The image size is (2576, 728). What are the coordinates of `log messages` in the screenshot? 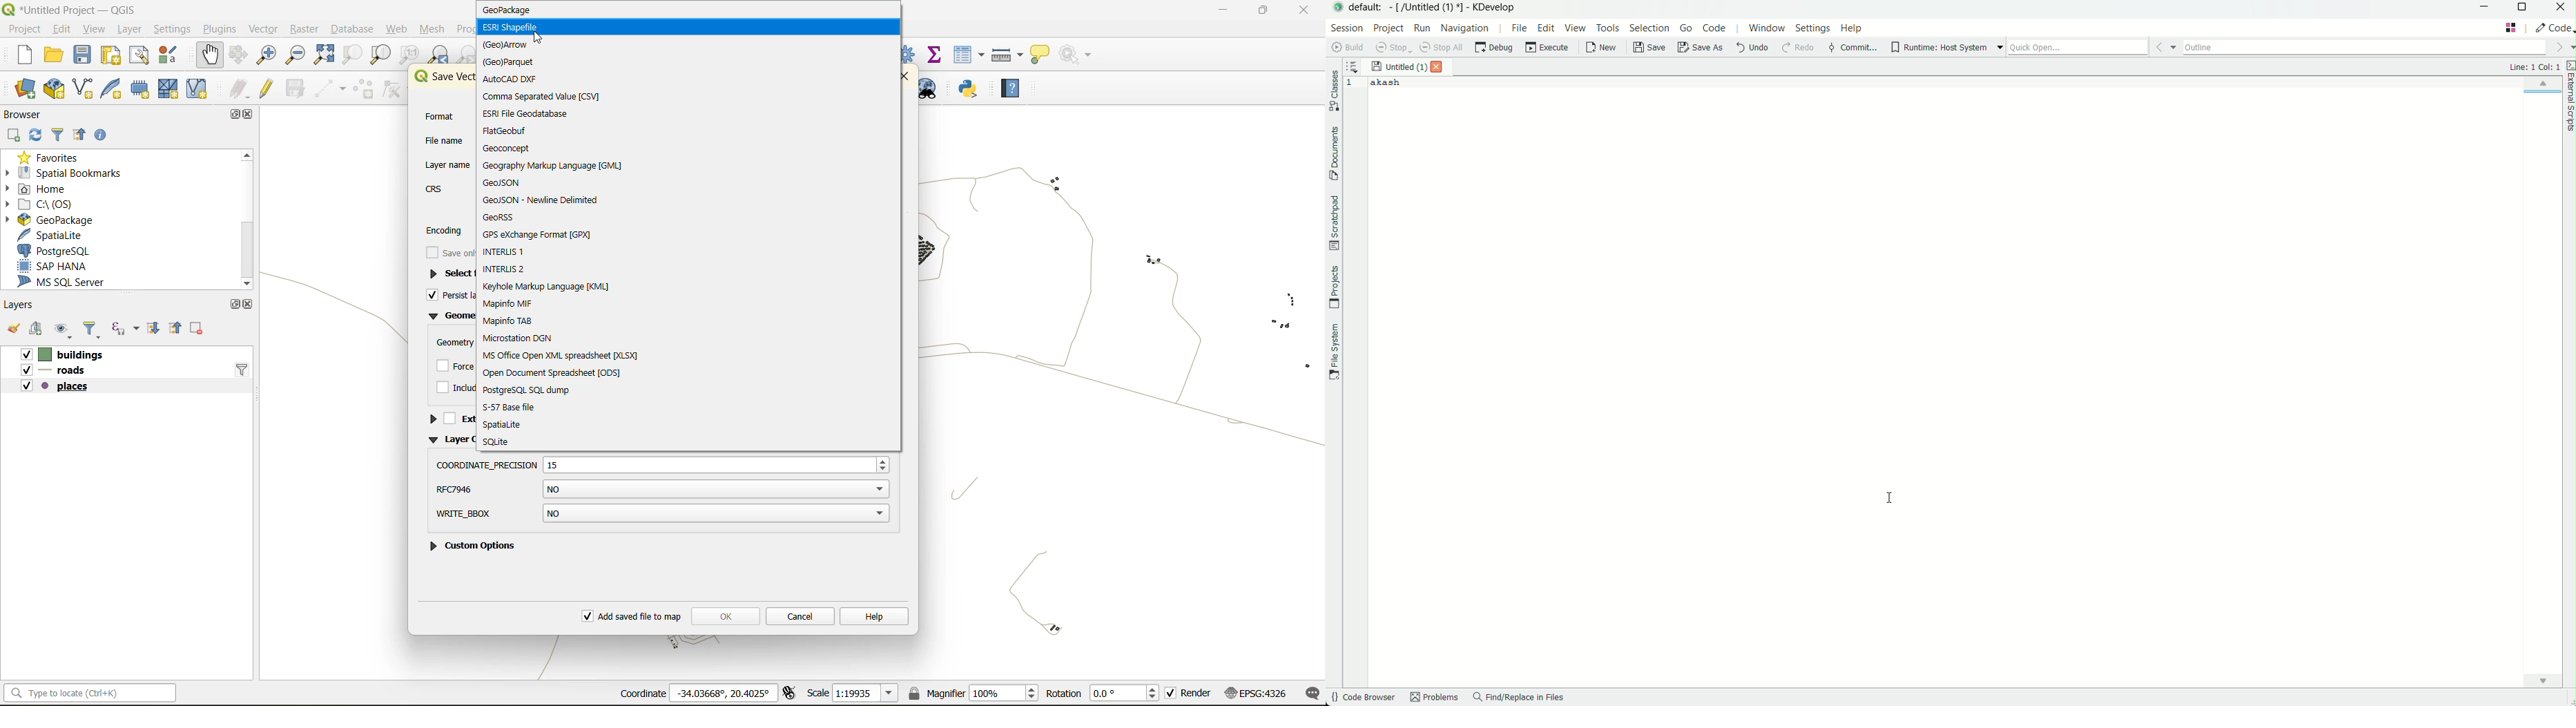 It's located at (1310, 694).